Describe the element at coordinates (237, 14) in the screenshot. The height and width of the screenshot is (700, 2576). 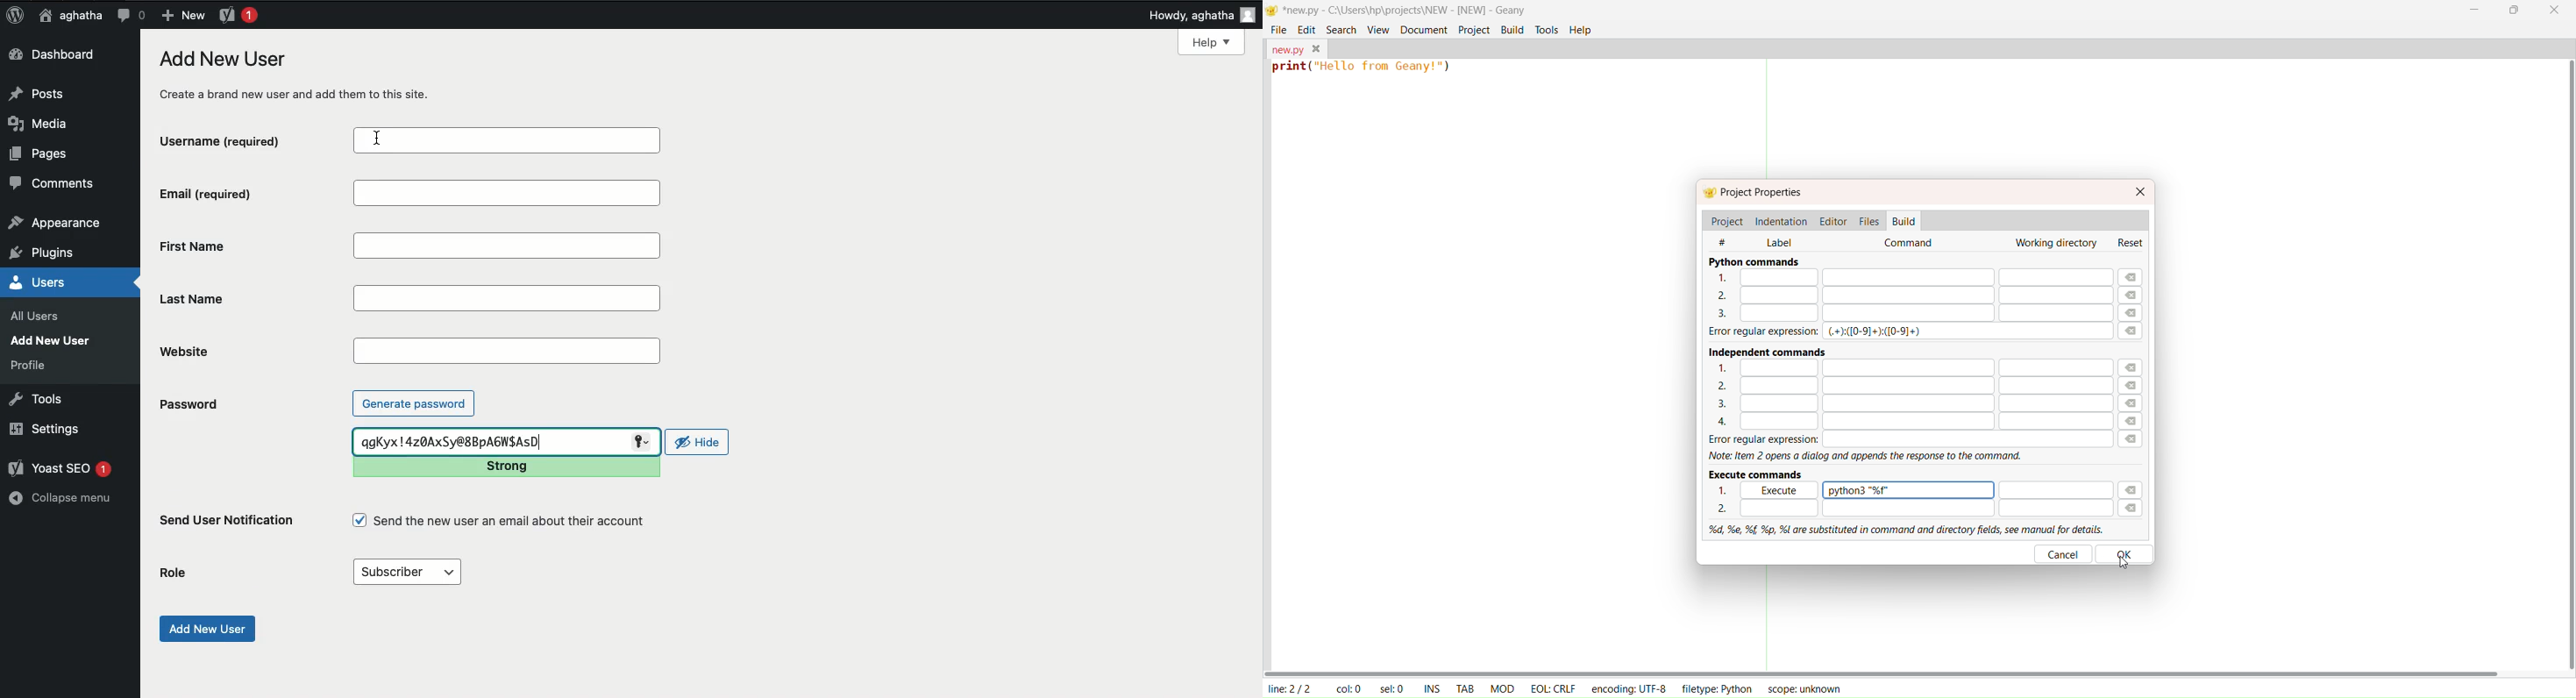
I see `Yoast` at that location.